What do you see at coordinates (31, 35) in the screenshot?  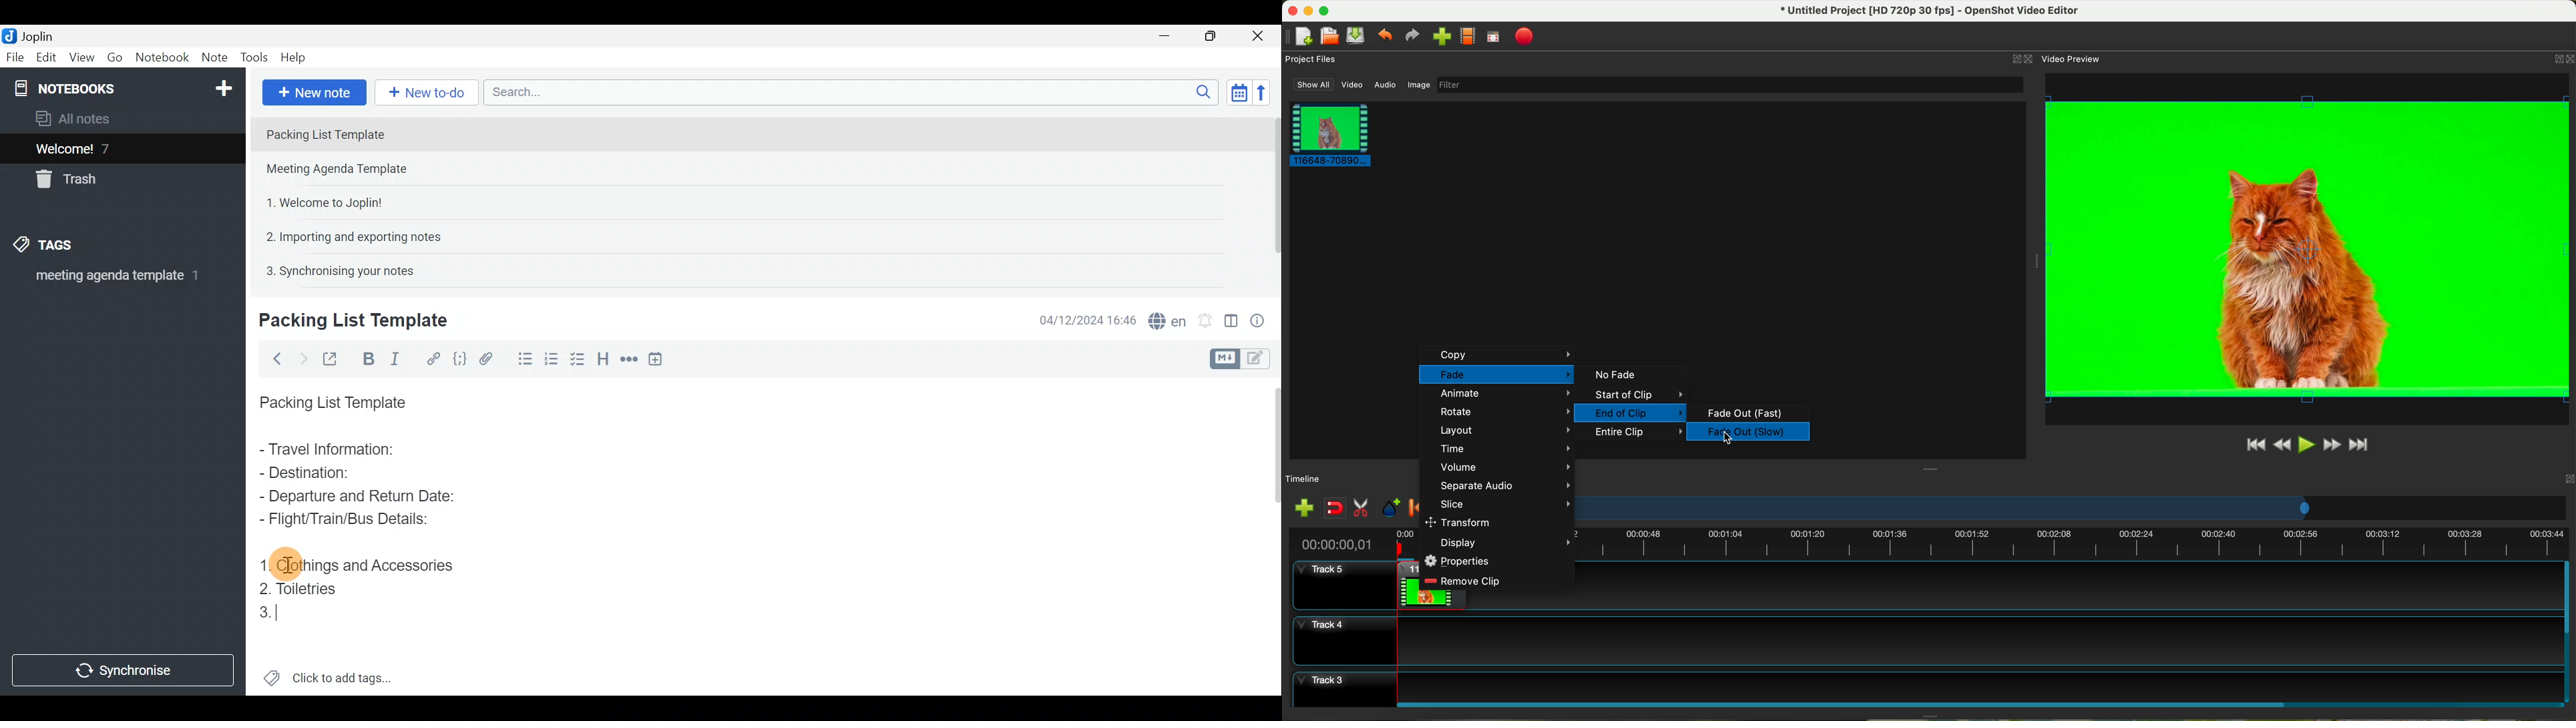 I see `Joplin` at bounding box center [31, 35].